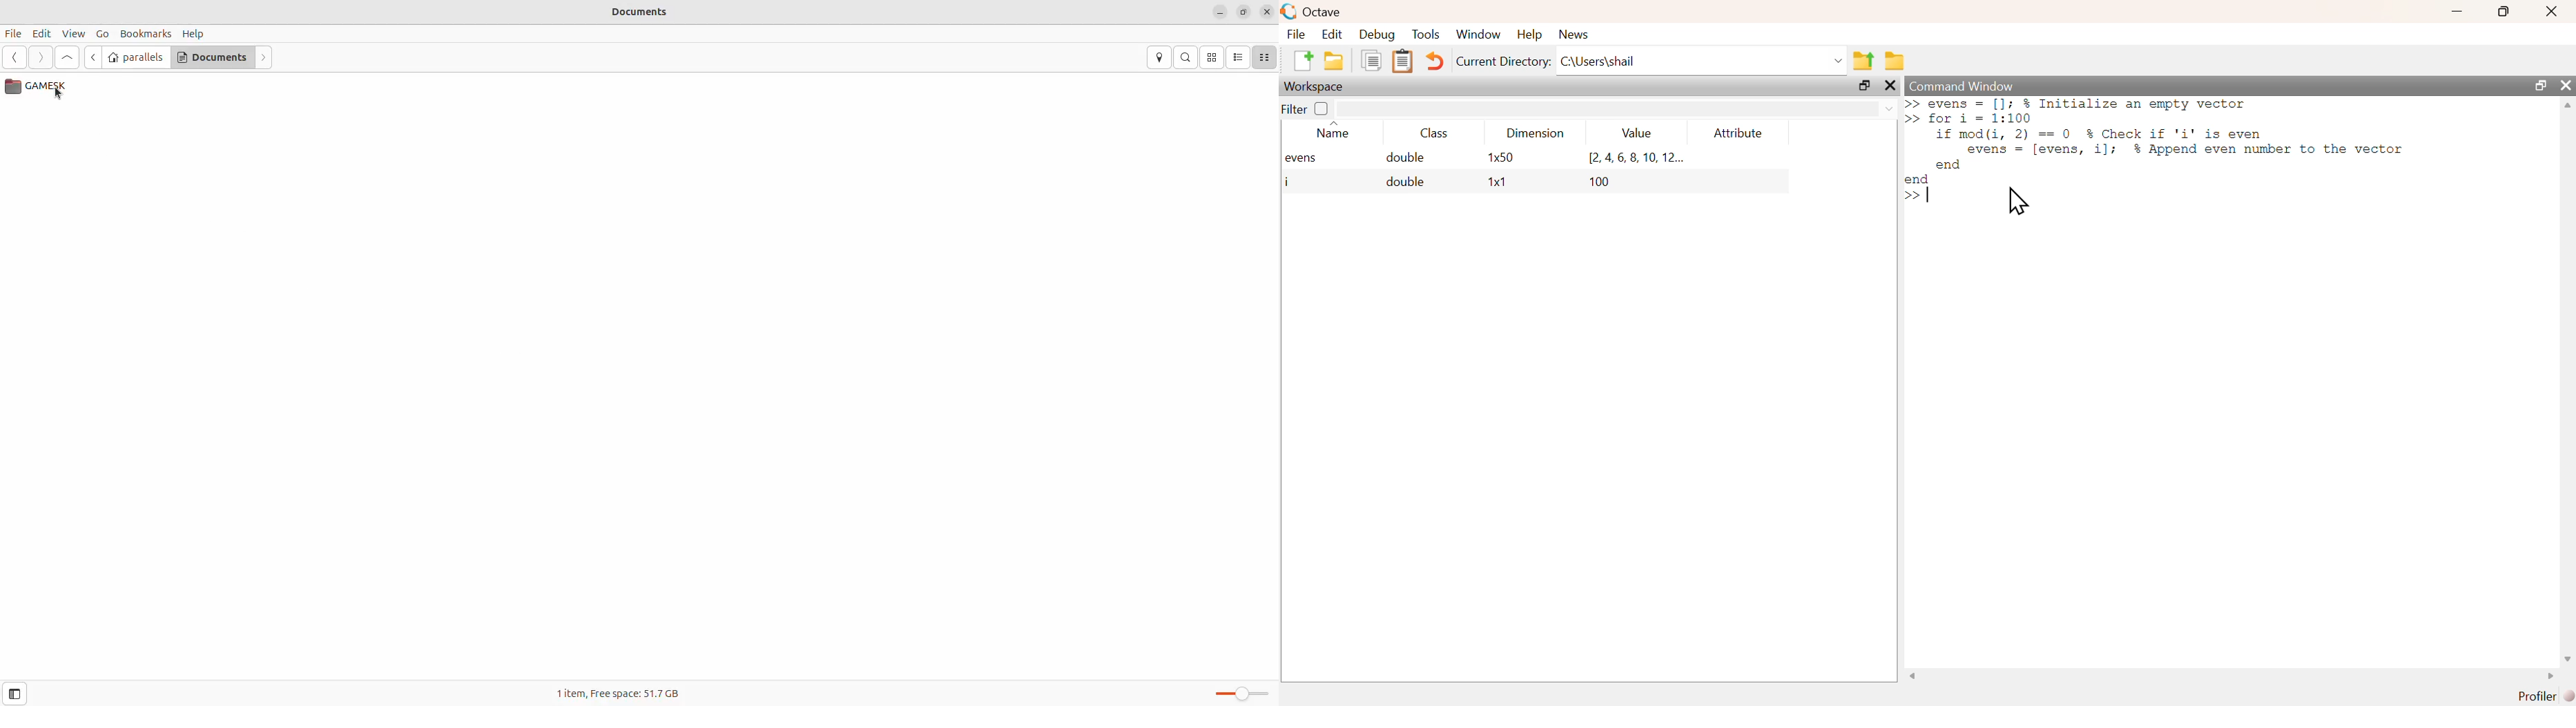 This screenshot has height=728, width=2576. What do you see at coordinates (196, 35) in the screenshot?
I see `Help` at bounding box center [196, 35].